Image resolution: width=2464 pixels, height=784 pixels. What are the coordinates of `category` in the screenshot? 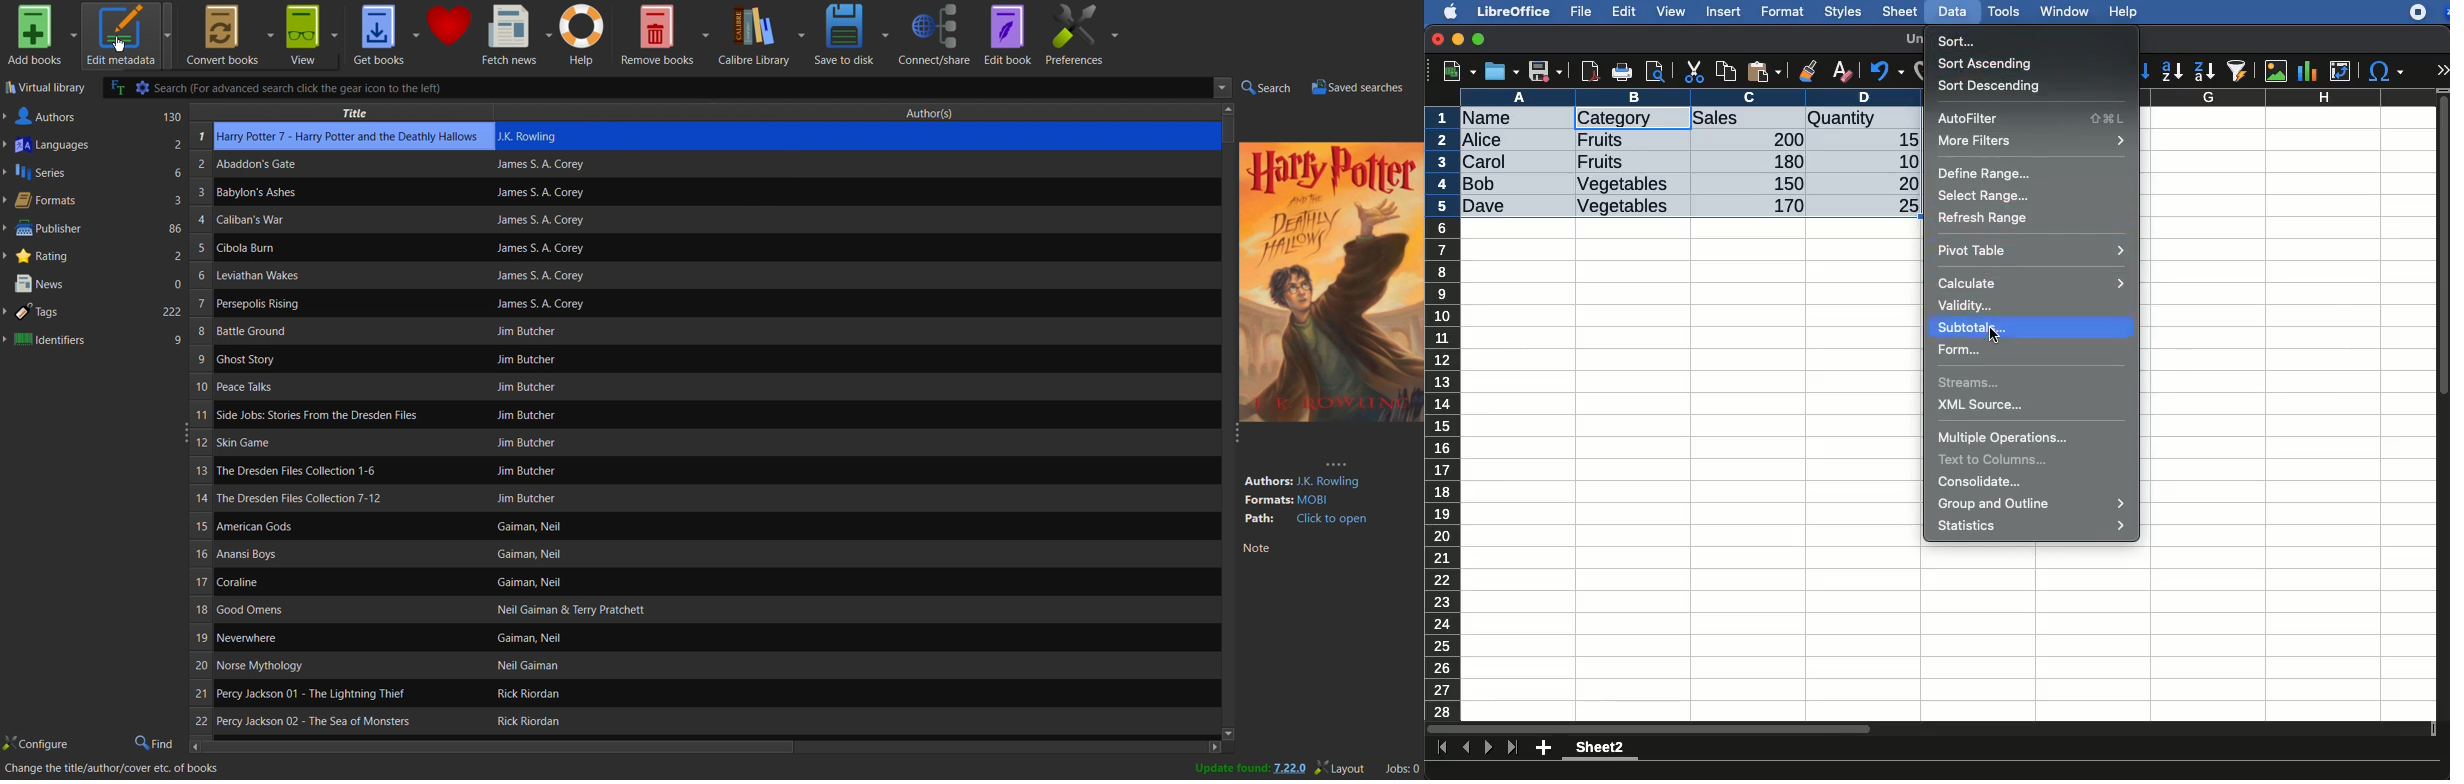 It's located at (1630, 119).